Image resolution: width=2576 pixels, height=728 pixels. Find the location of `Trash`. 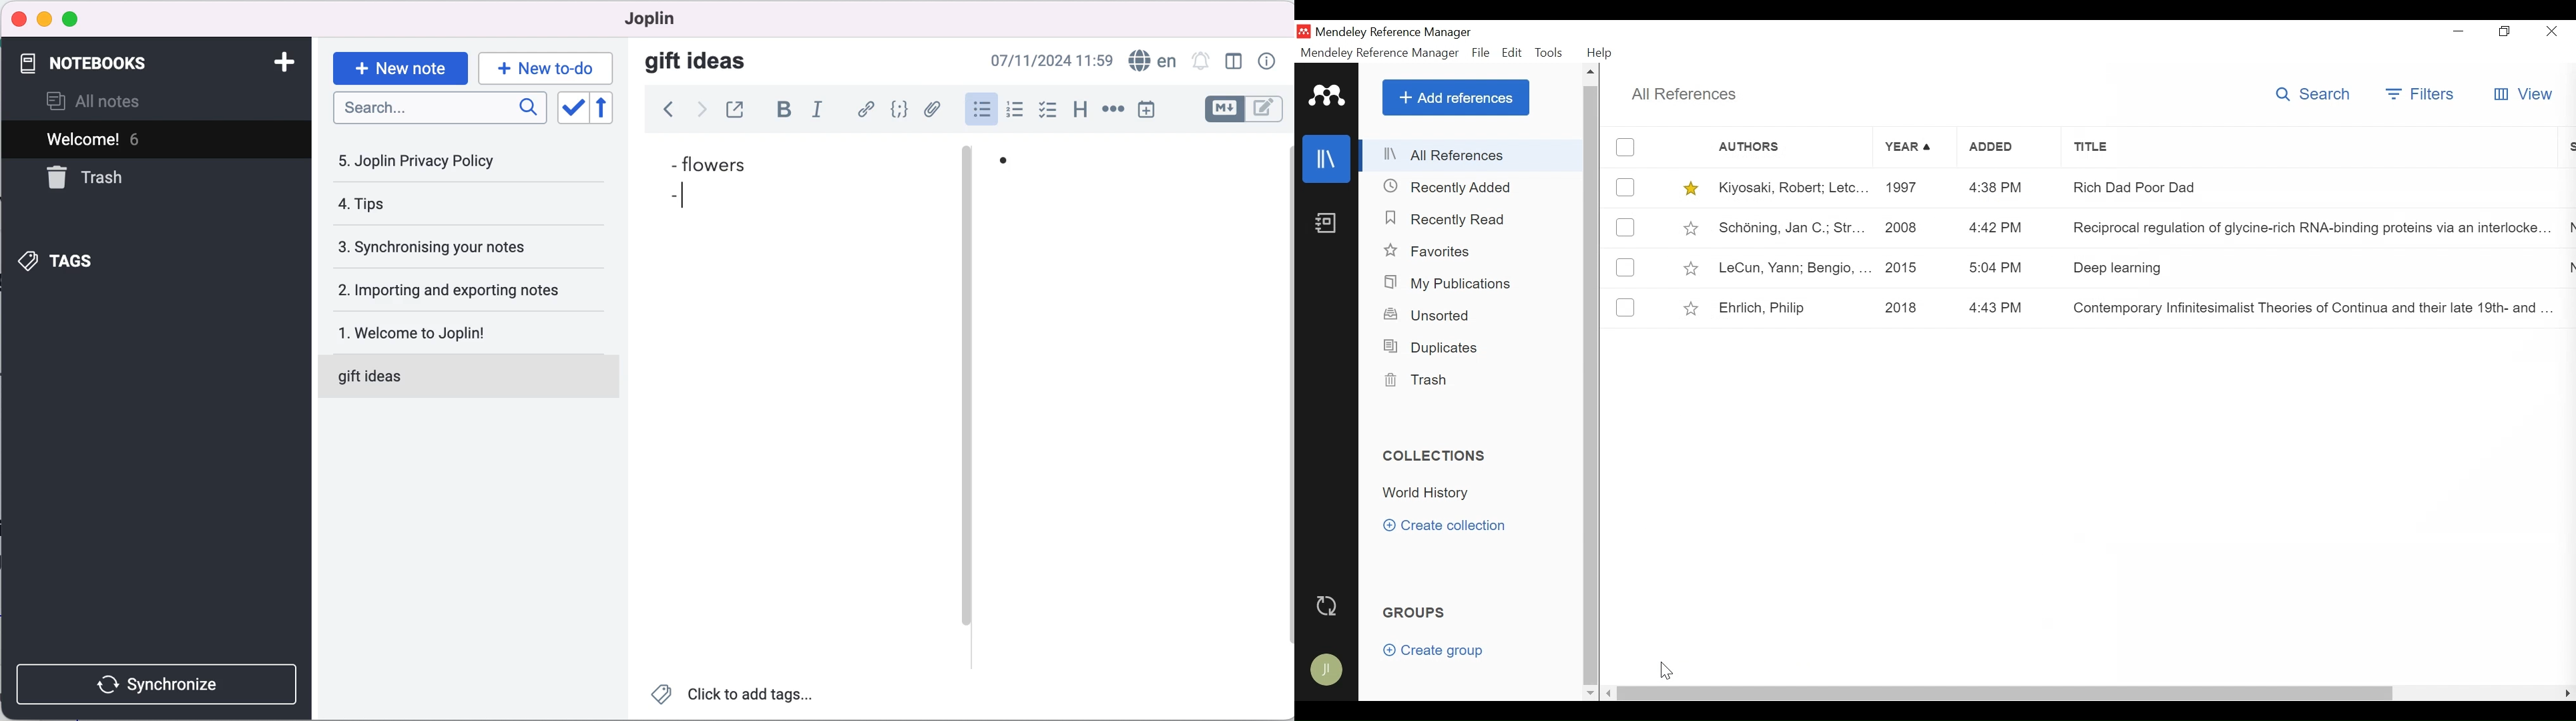

Trash is located at coordinates (1416, 381).